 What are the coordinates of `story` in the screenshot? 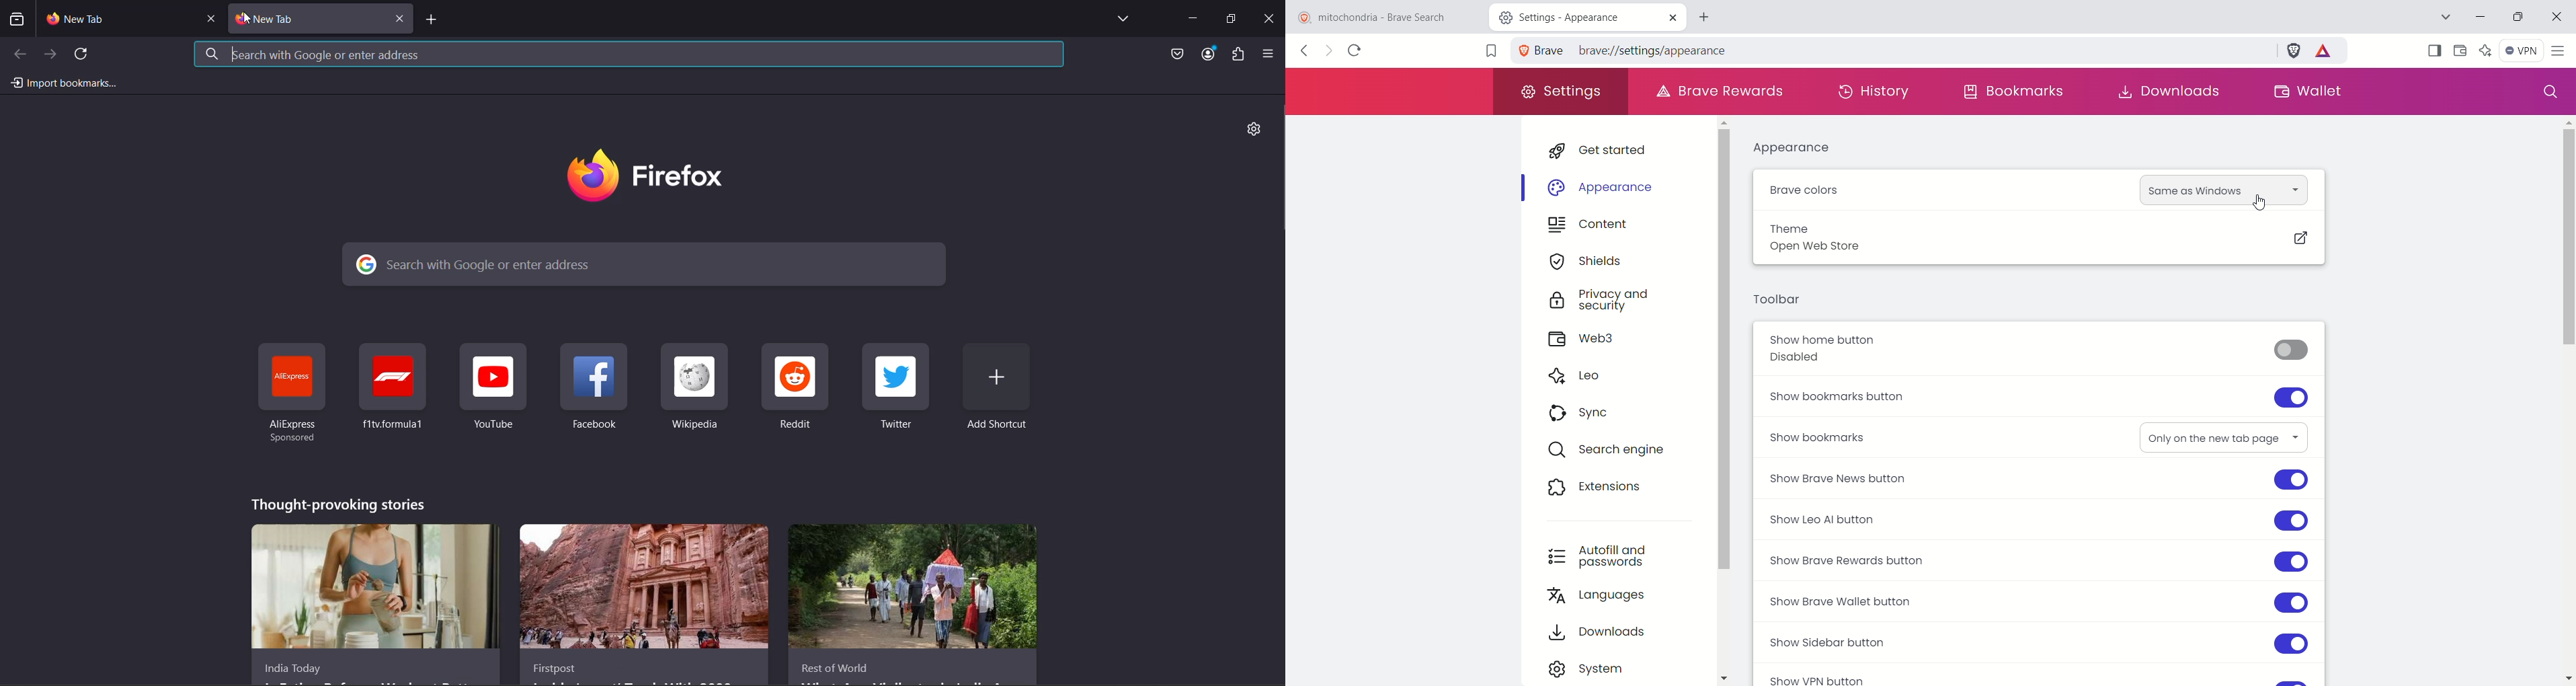 It's located at (914, 605).